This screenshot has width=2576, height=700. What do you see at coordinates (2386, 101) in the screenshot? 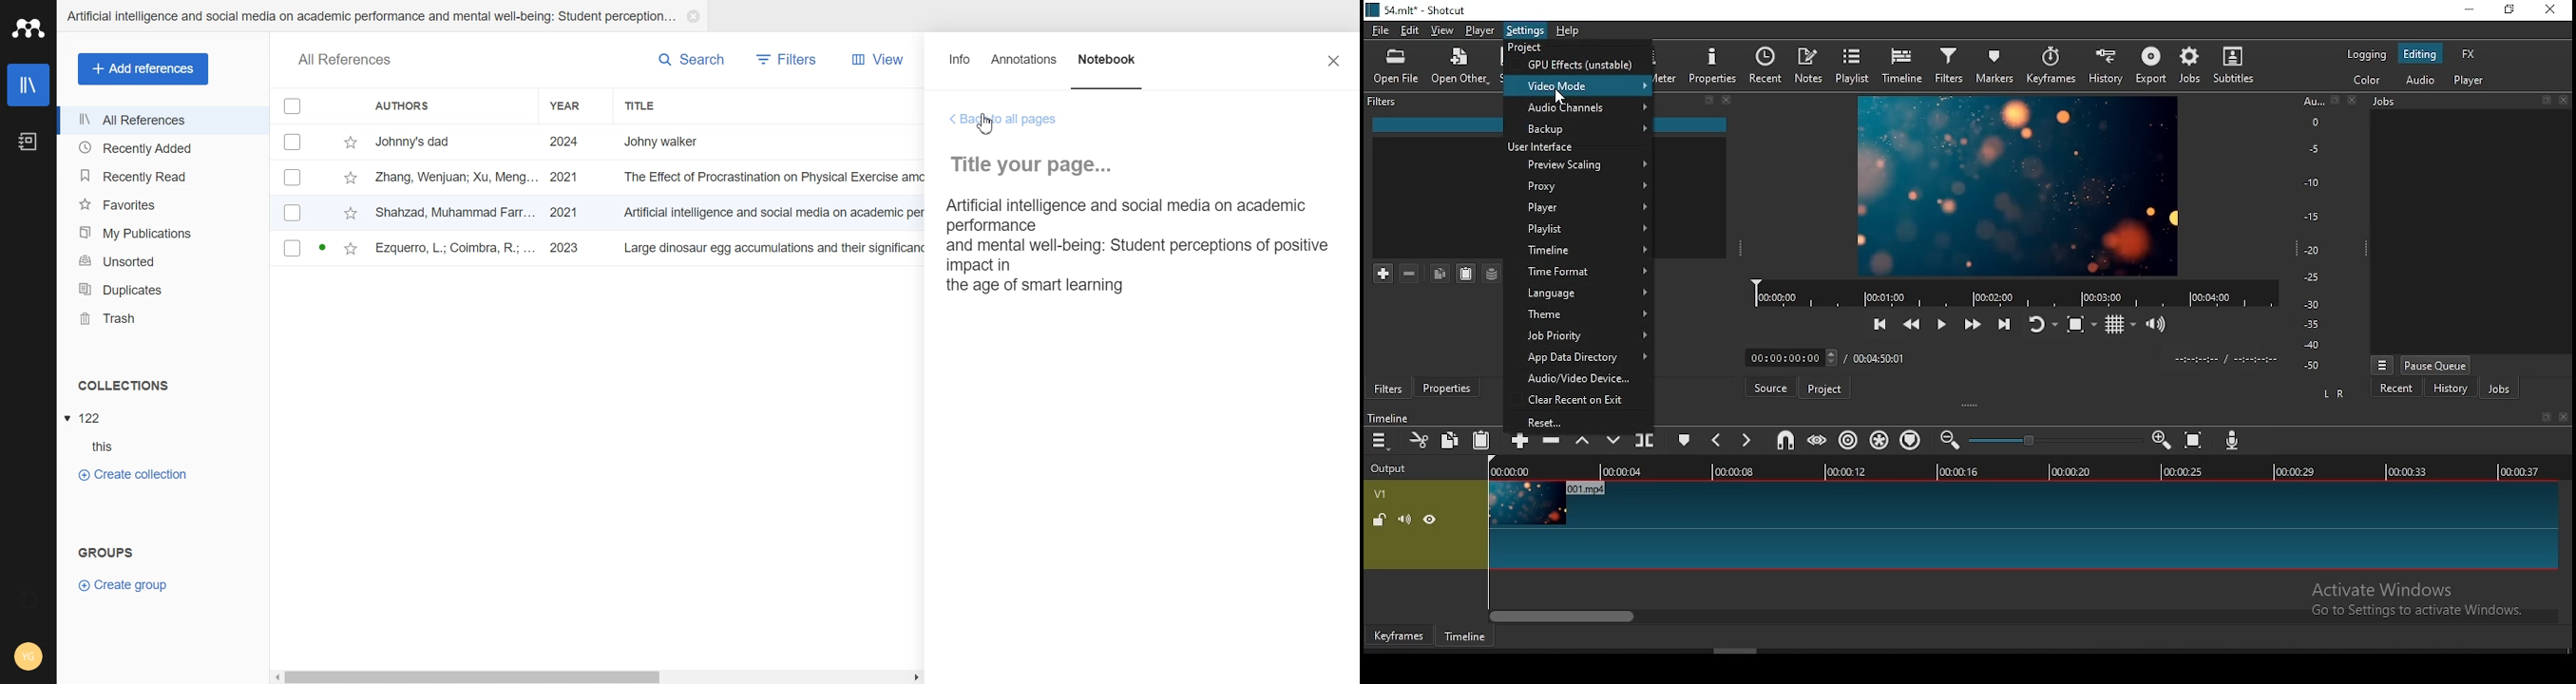
I see `jobs` at bounding box center [2386, 101].